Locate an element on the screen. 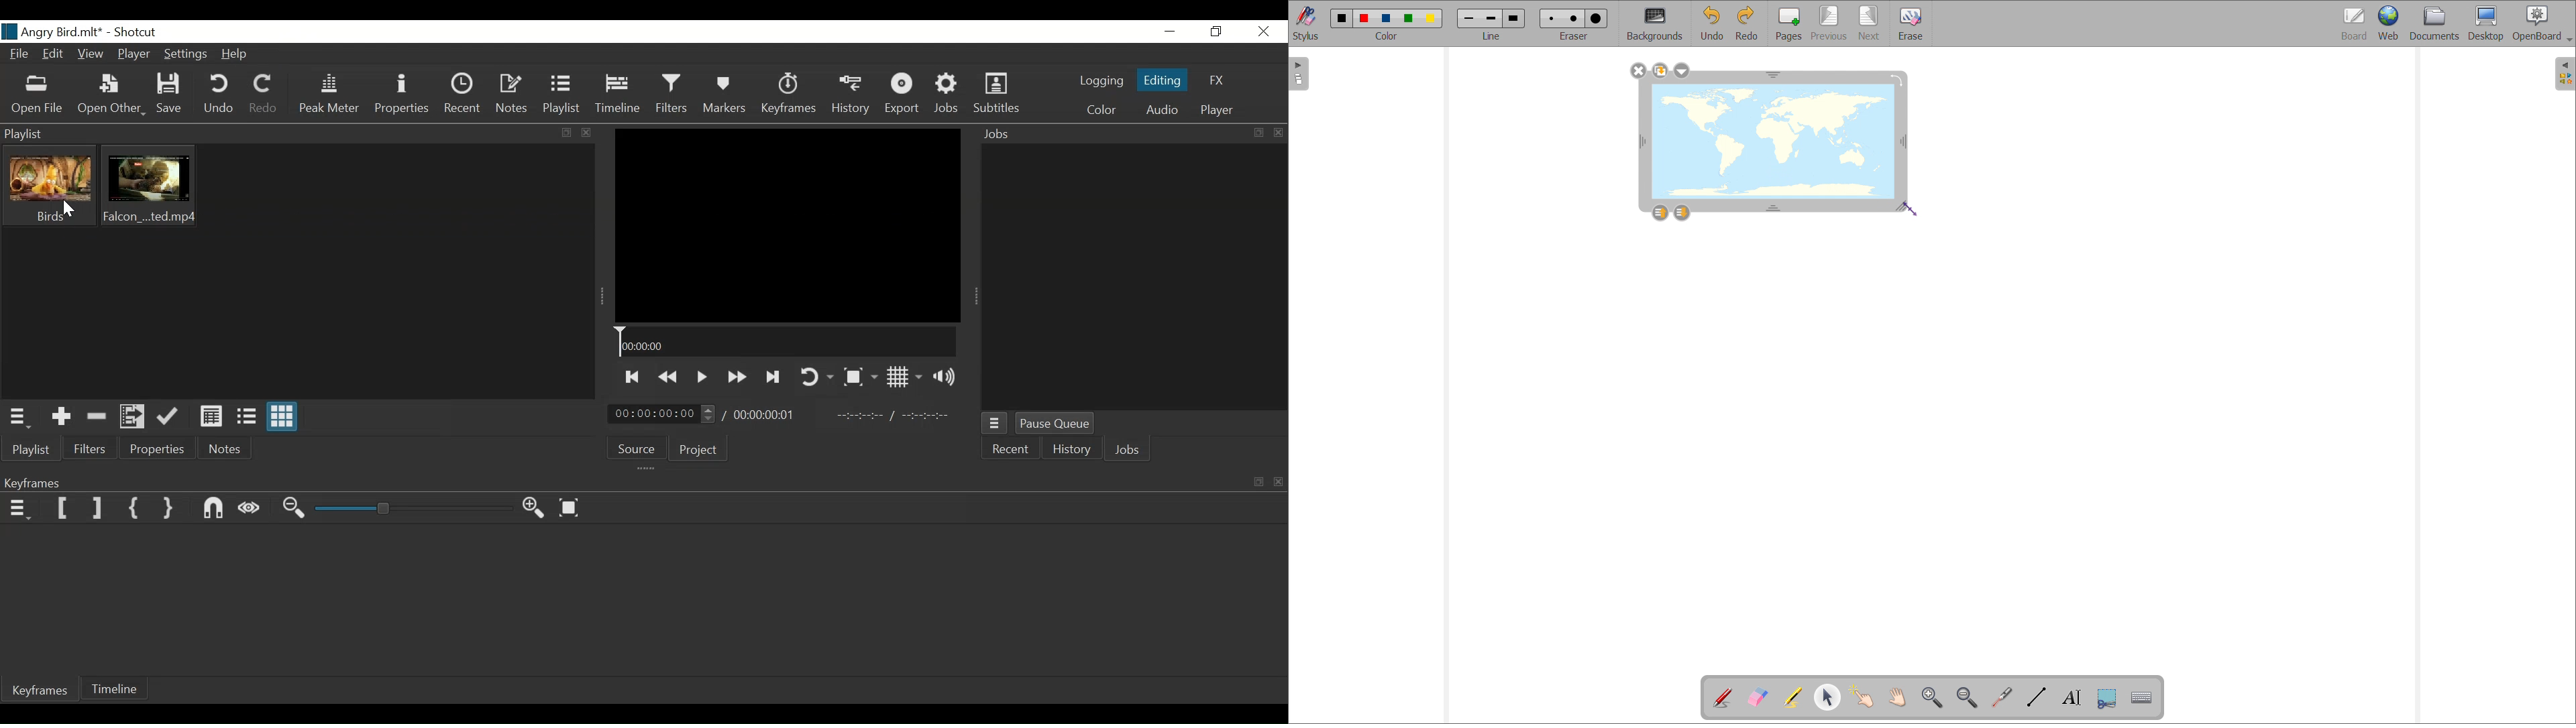 The width and height of the screenshot is (2576, 728). layer down is located at coordinates (1682, 213).